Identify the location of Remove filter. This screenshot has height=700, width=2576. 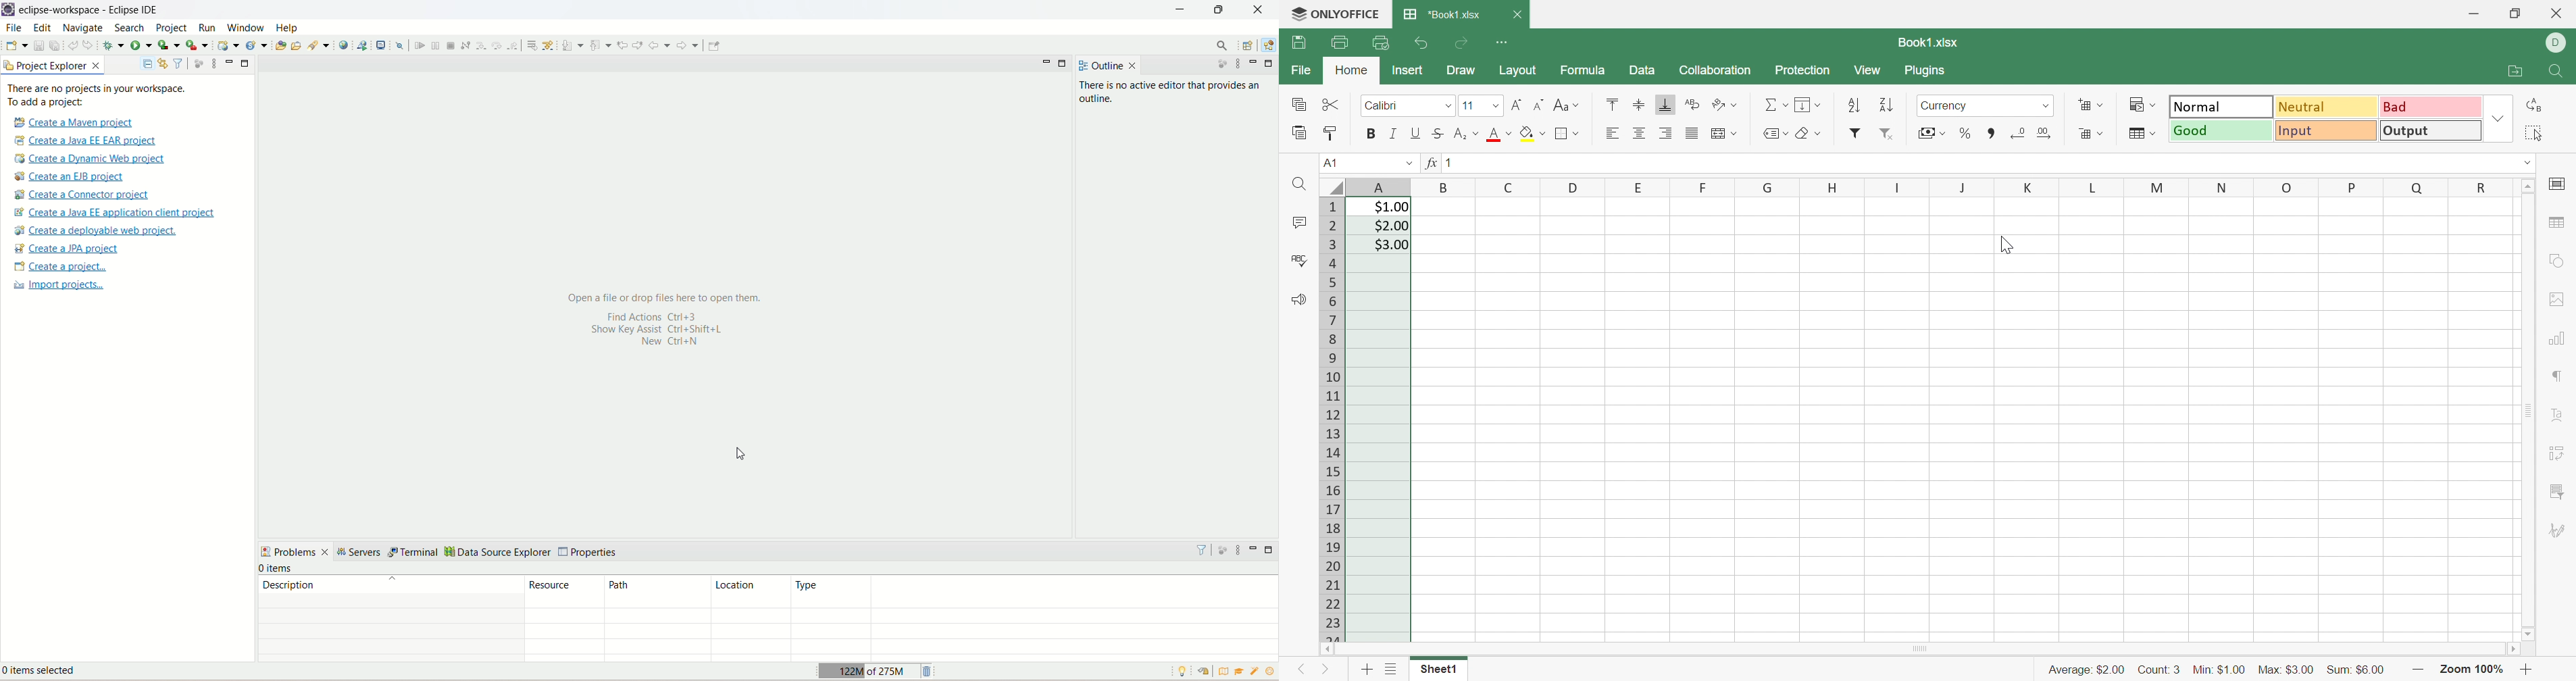
(1889, 135).